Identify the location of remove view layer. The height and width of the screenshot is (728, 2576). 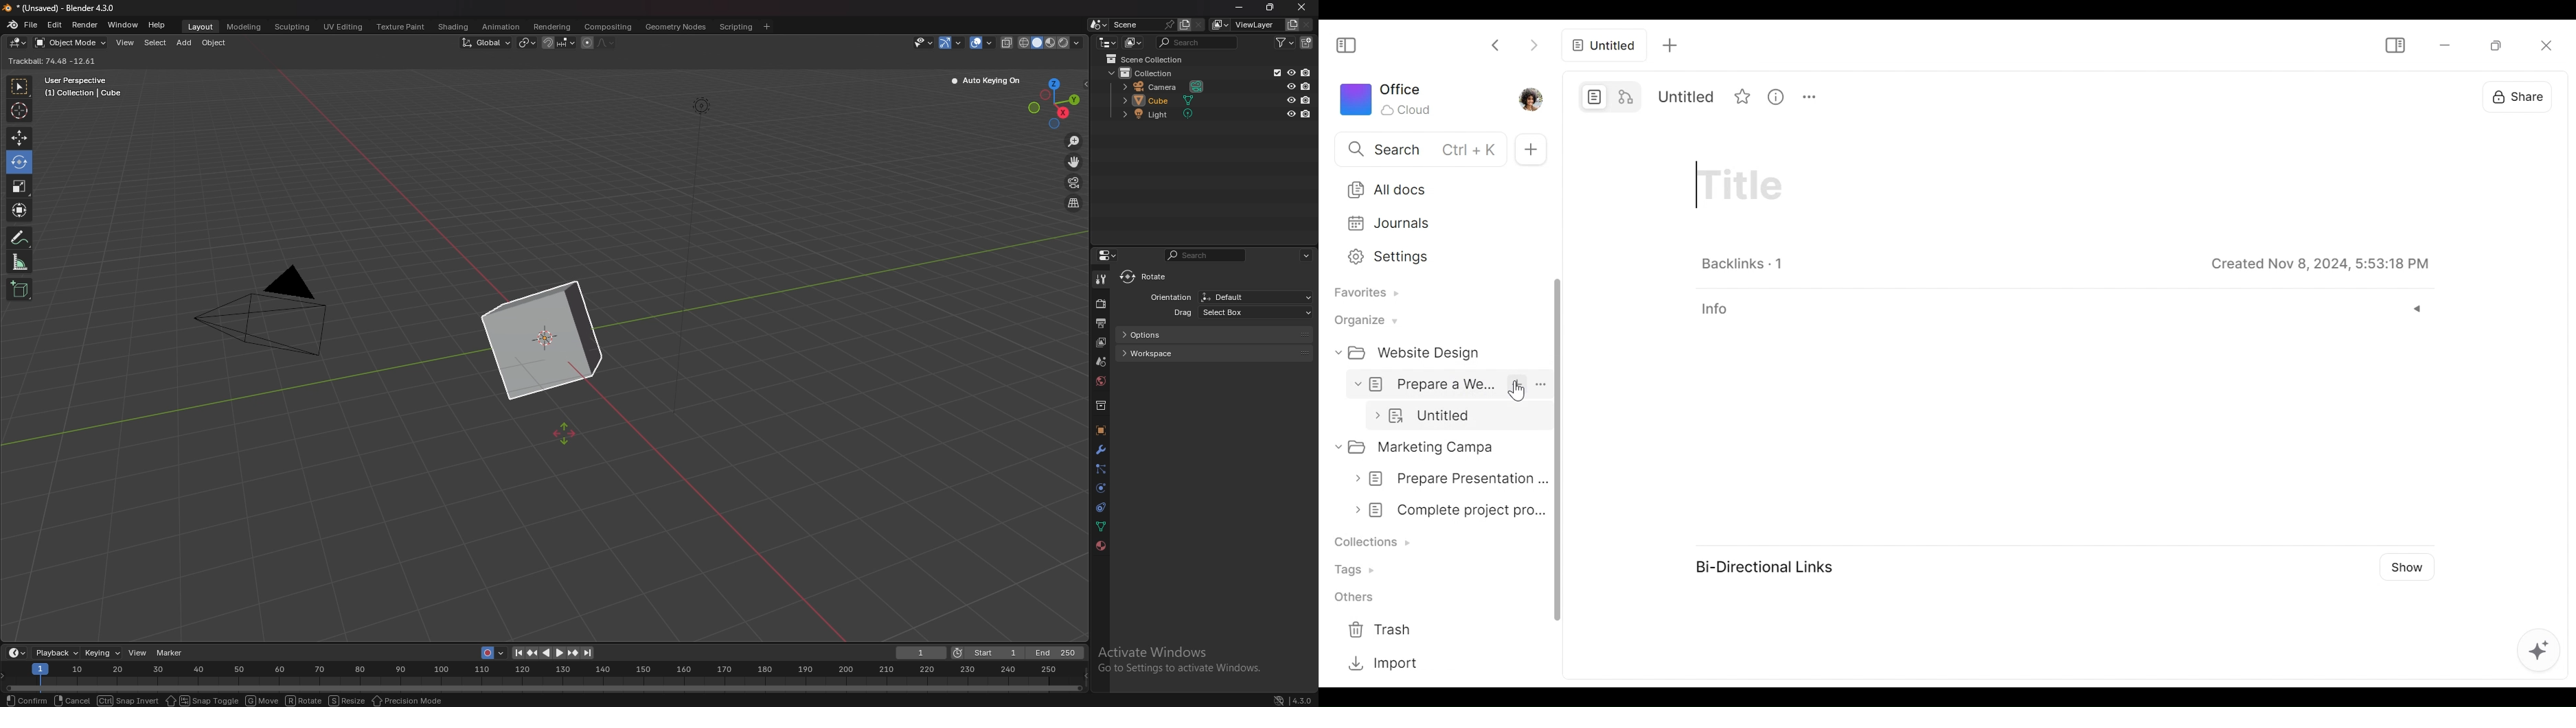
(1307, 25).